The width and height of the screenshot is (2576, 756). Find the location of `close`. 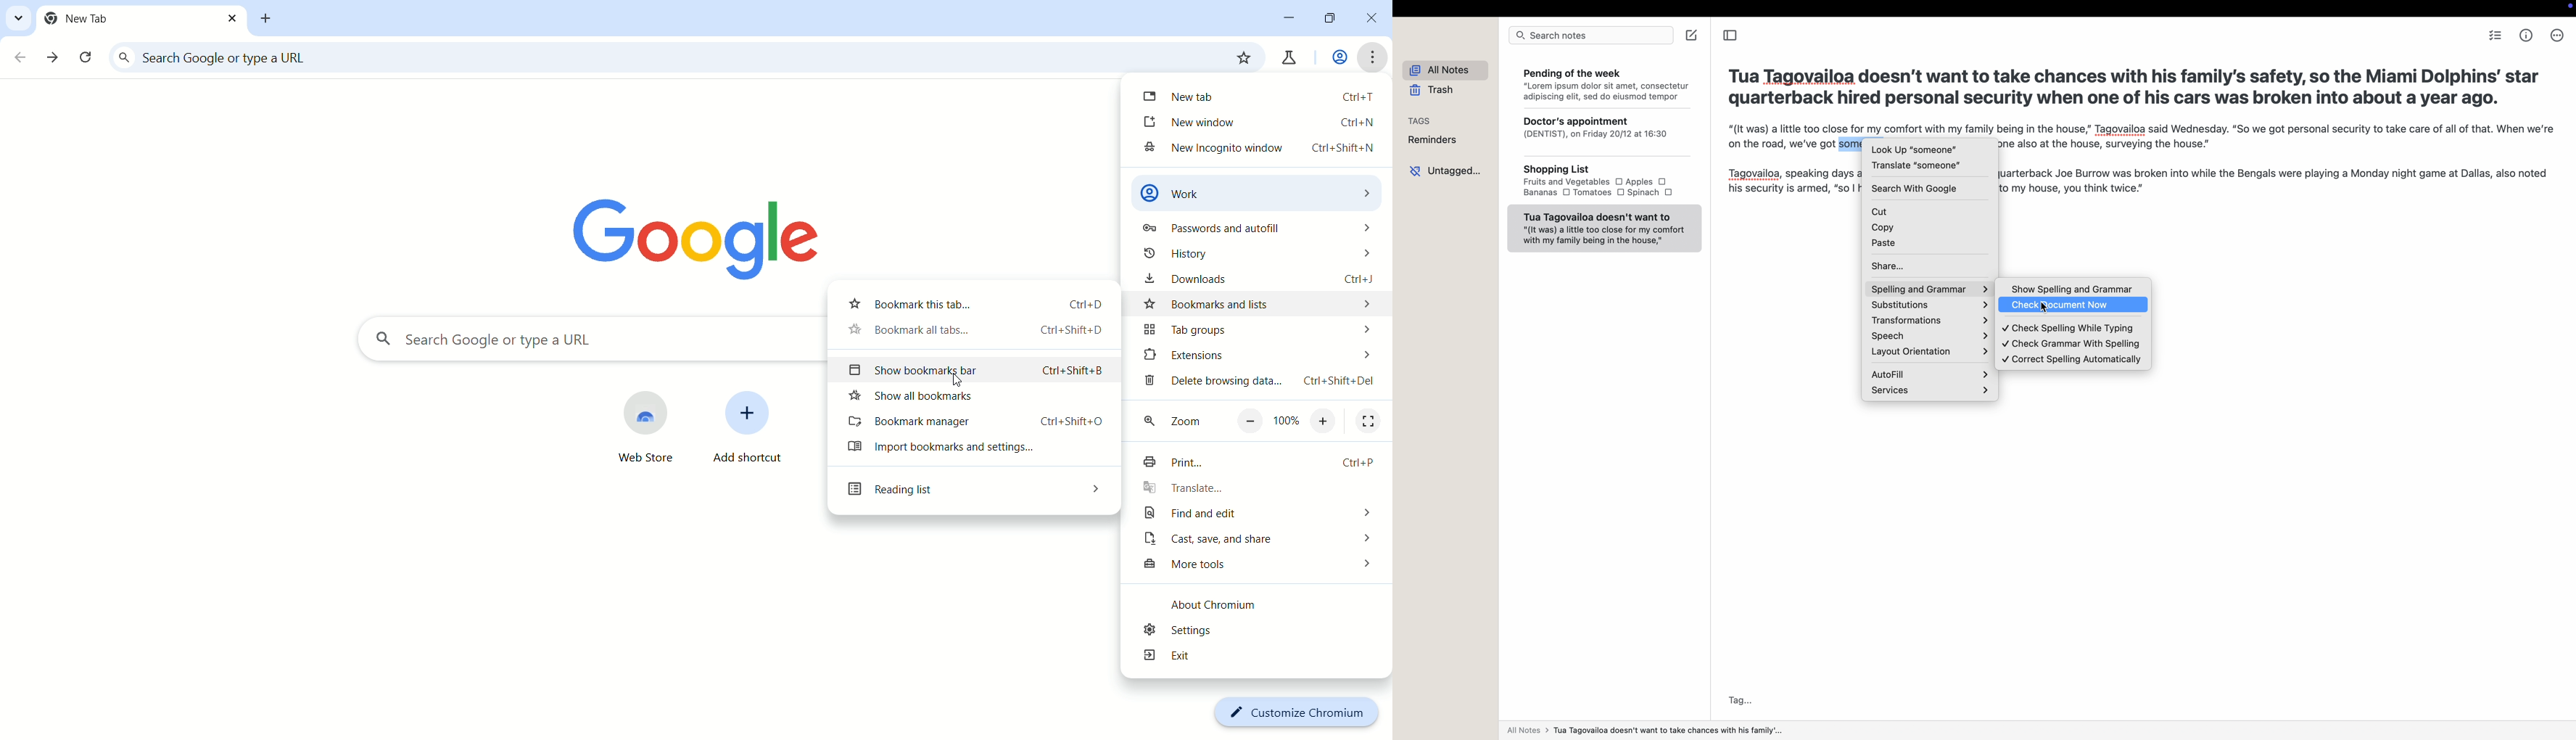

close is located at coordinates (1376, 21).